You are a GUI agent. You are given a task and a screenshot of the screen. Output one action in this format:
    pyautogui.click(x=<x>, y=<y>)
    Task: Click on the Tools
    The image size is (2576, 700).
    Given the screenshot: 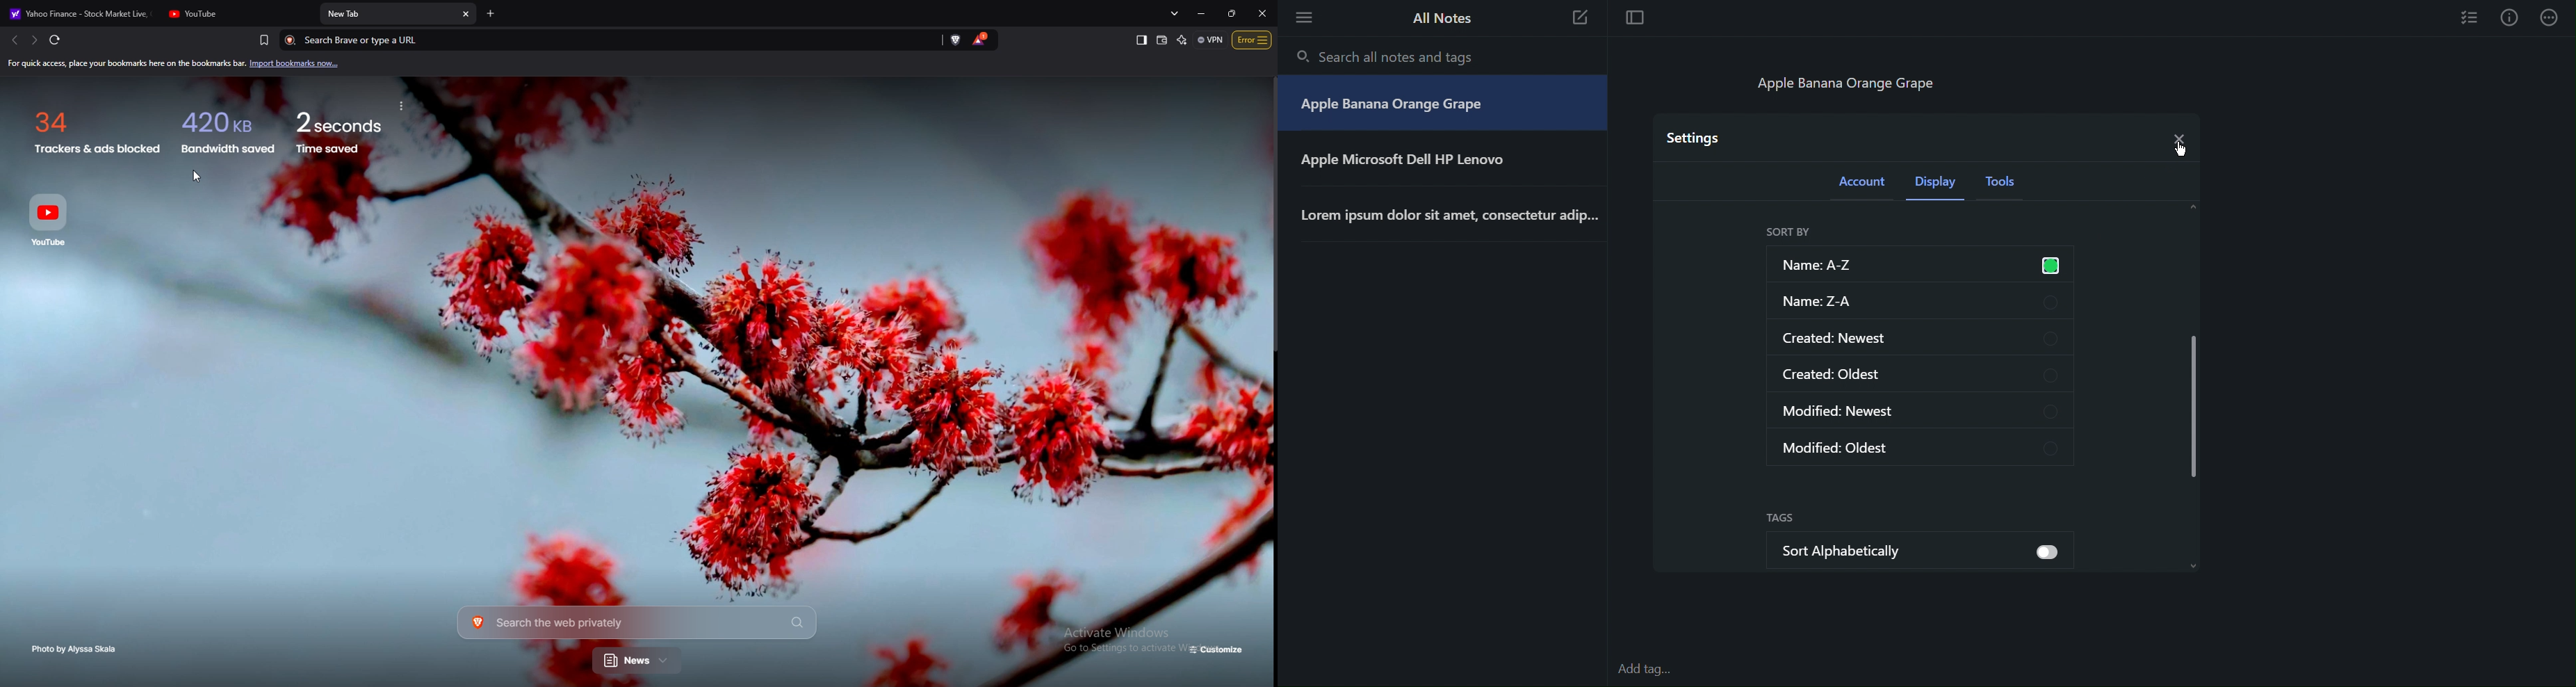 What is the action you would take?
    pyautogui.click(x=2005, y=186)
    